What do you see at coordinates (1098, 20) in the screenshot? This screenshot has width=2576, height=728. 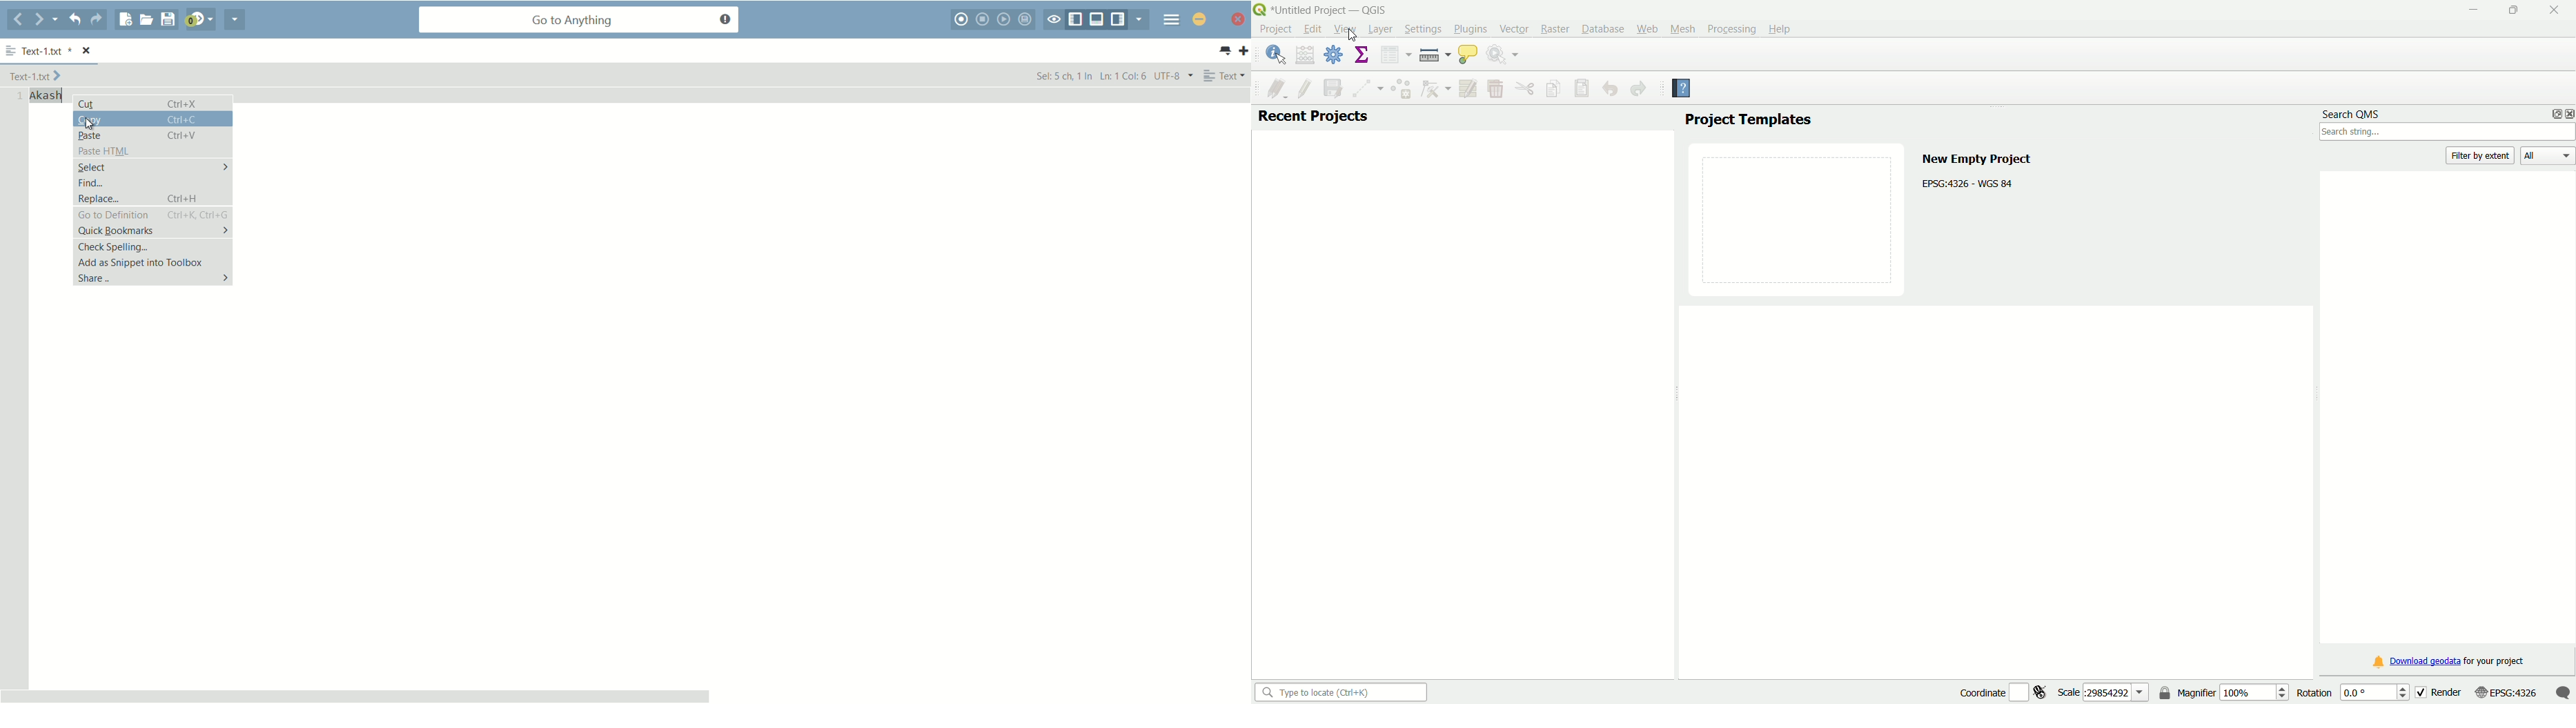 I see `hide/show bottom panel` at bounding box center [1098, 20].